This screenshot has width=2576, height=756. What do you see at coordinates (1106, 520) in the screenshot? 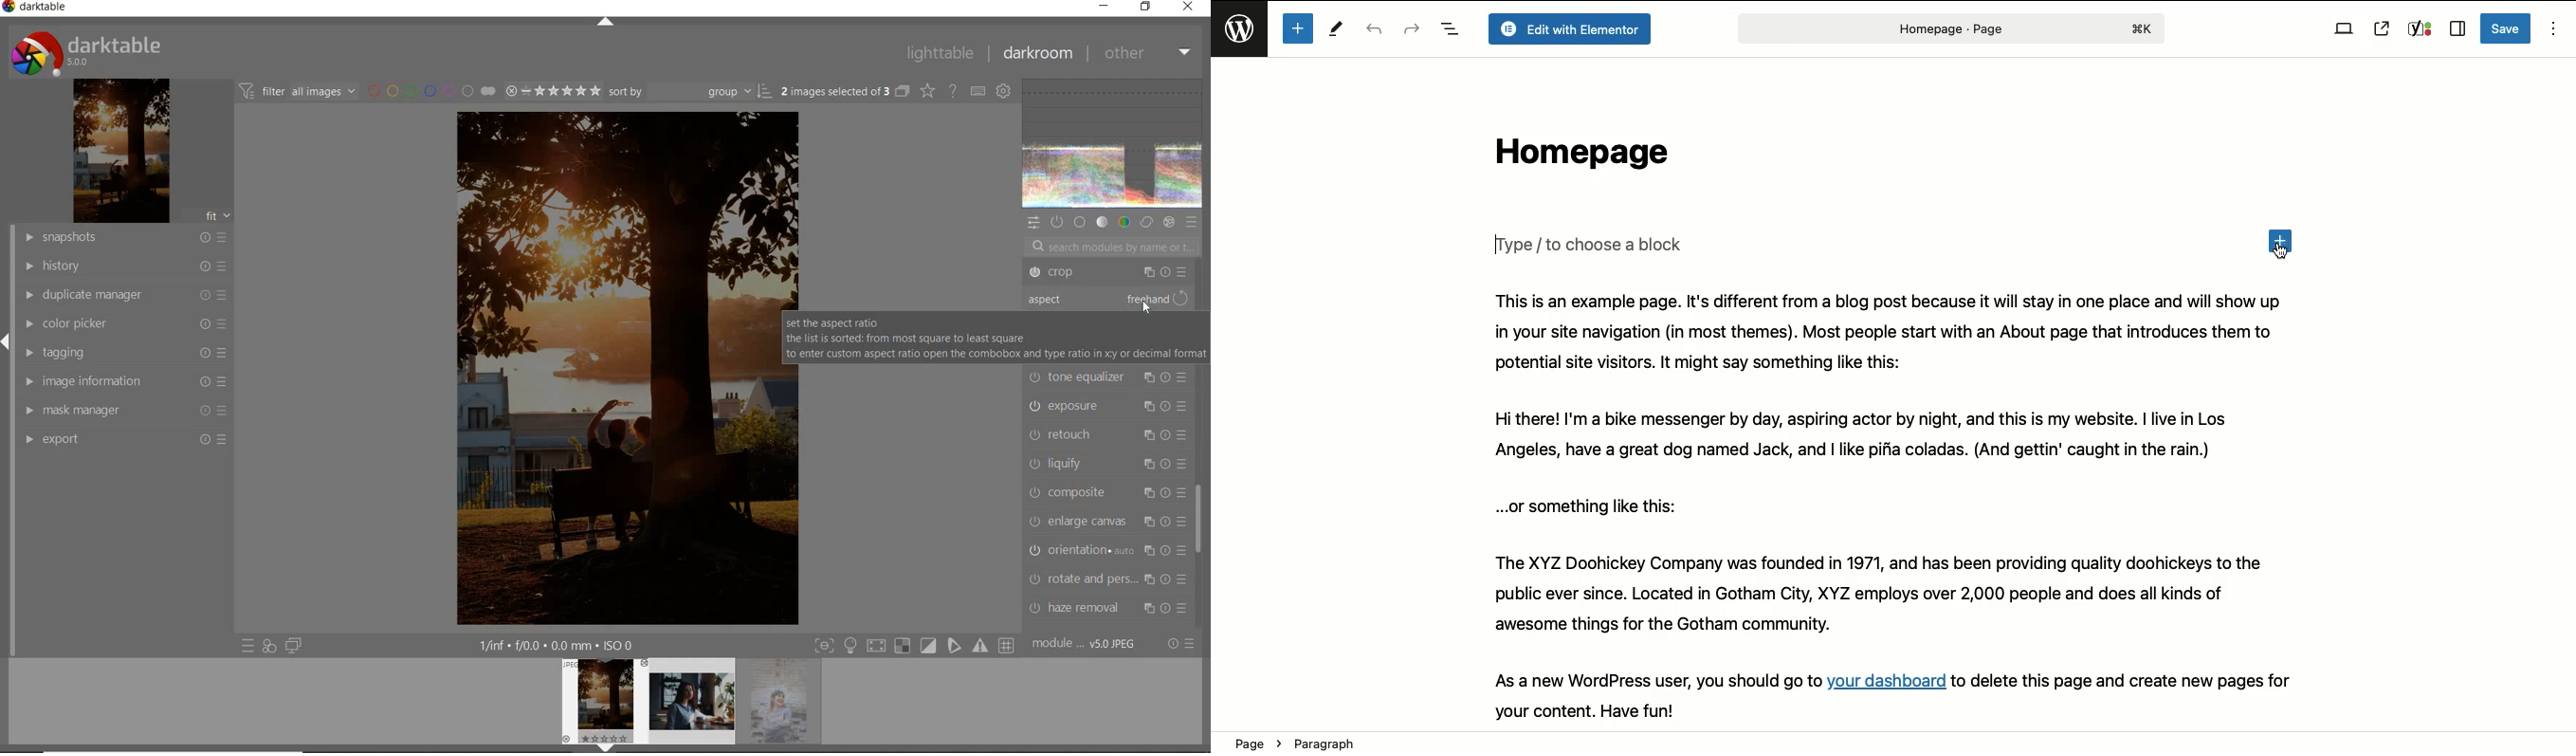
I see `enlarge canvas` at bounding box center [1106, 520].